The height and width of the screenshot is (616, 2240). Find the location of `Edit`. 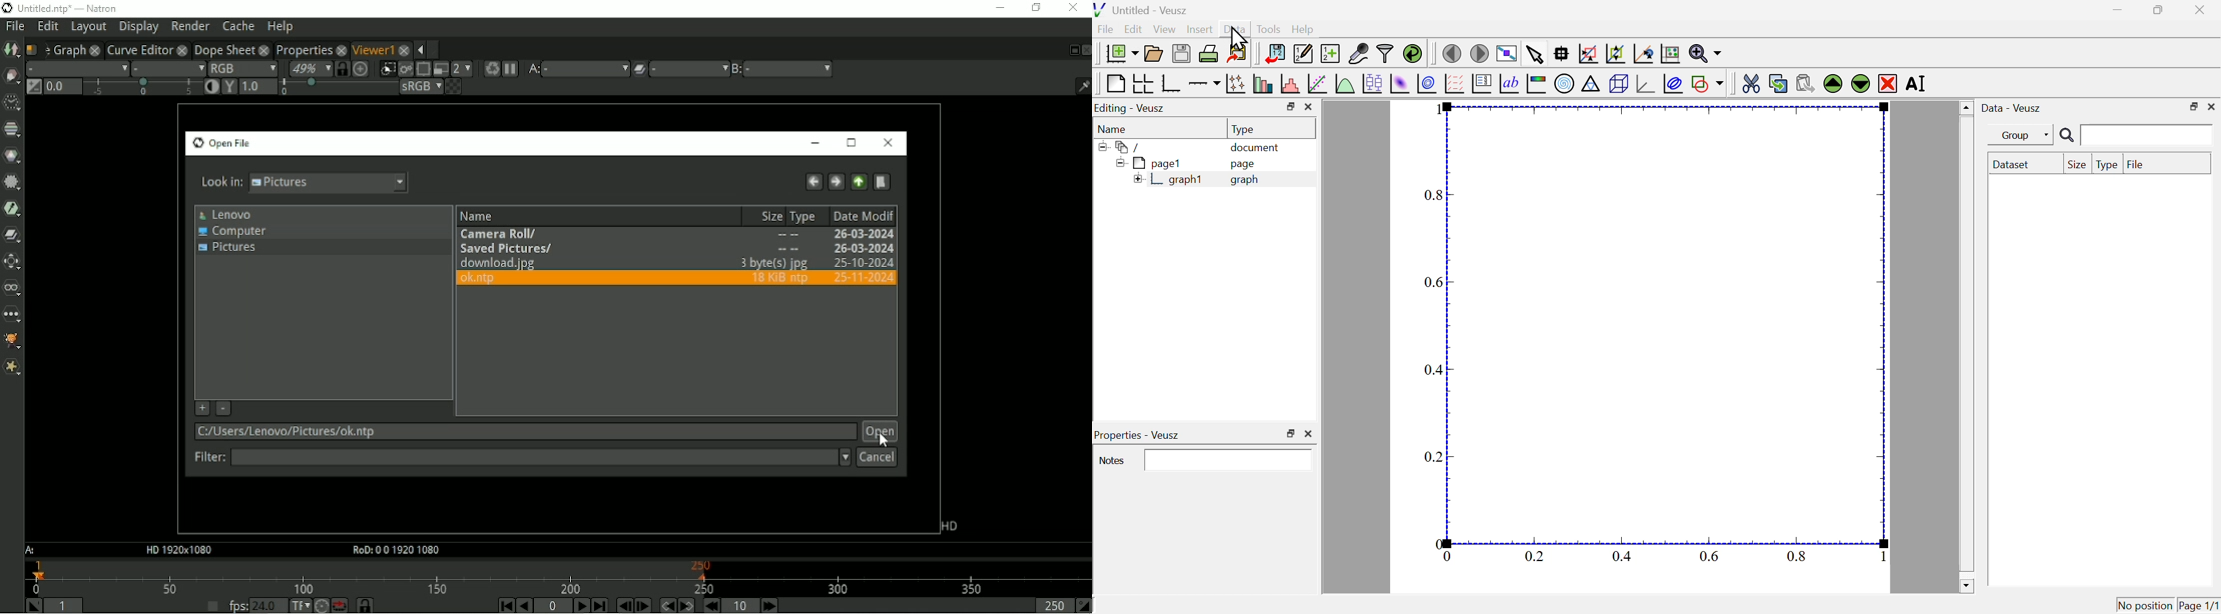

Edit is located at coordinates (47, 27).